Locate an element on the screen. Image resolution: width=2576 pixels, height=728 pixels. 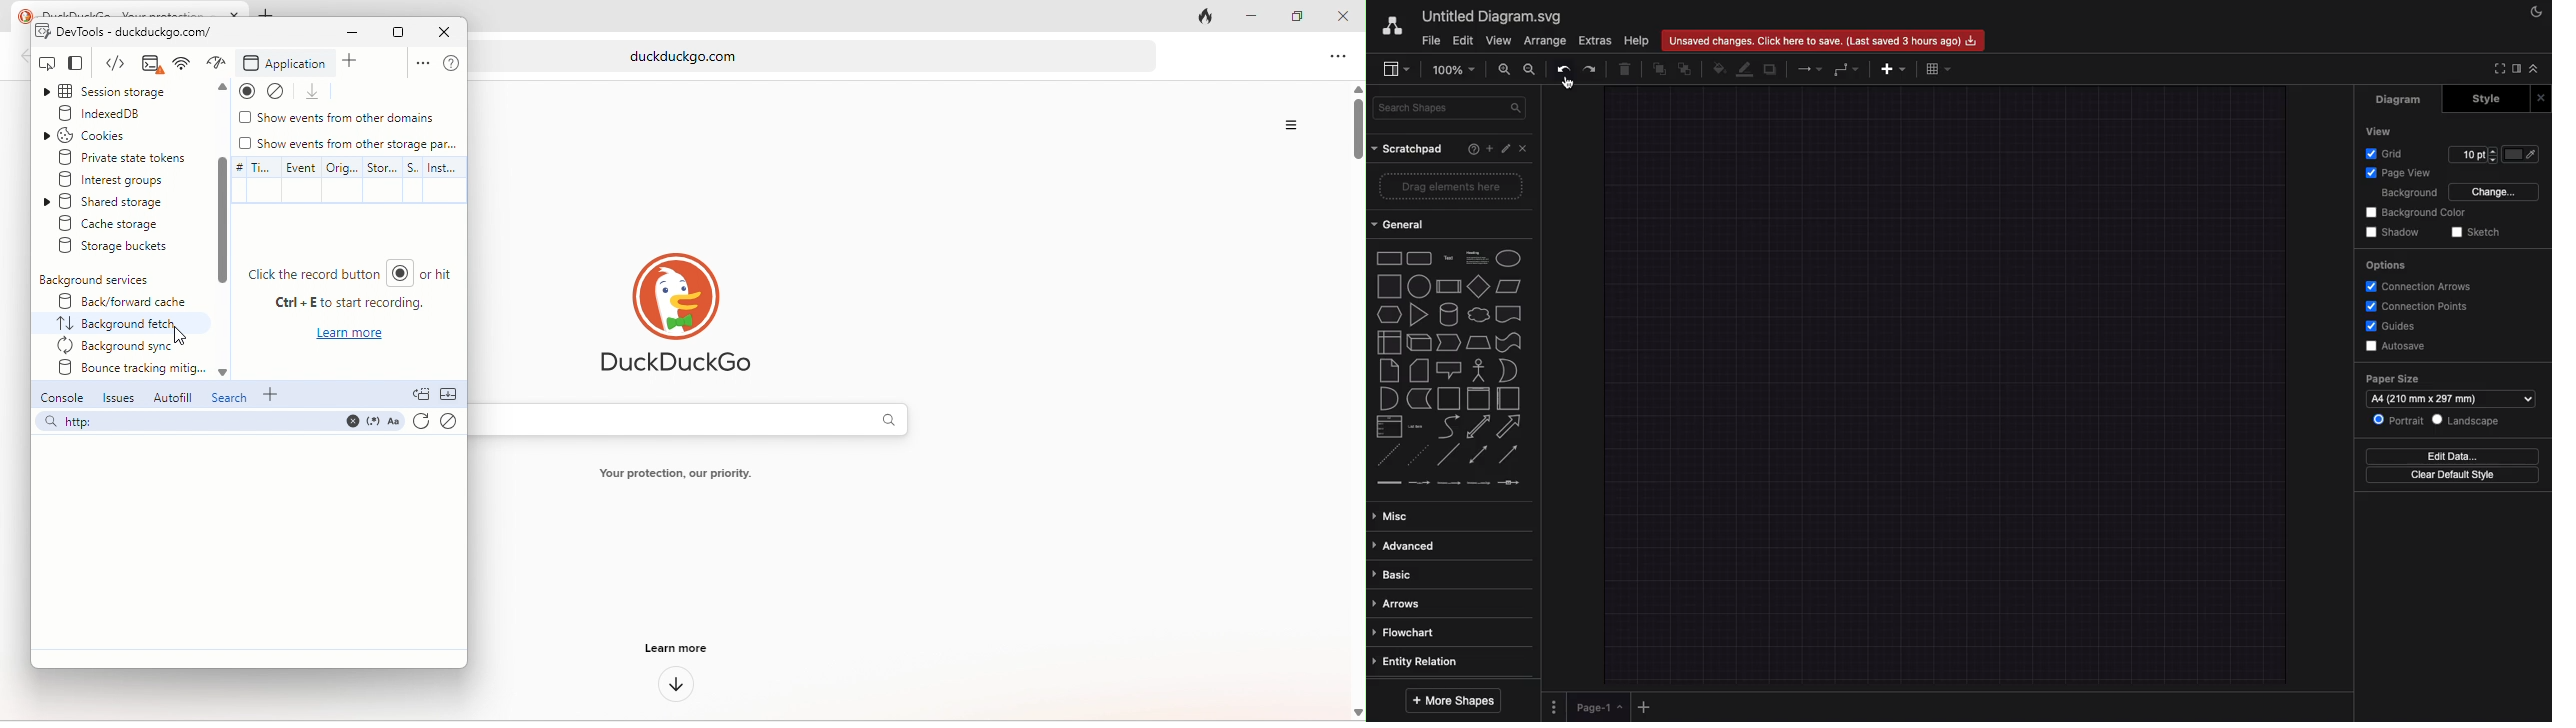
Misc is located at coordinates (1399, 516).